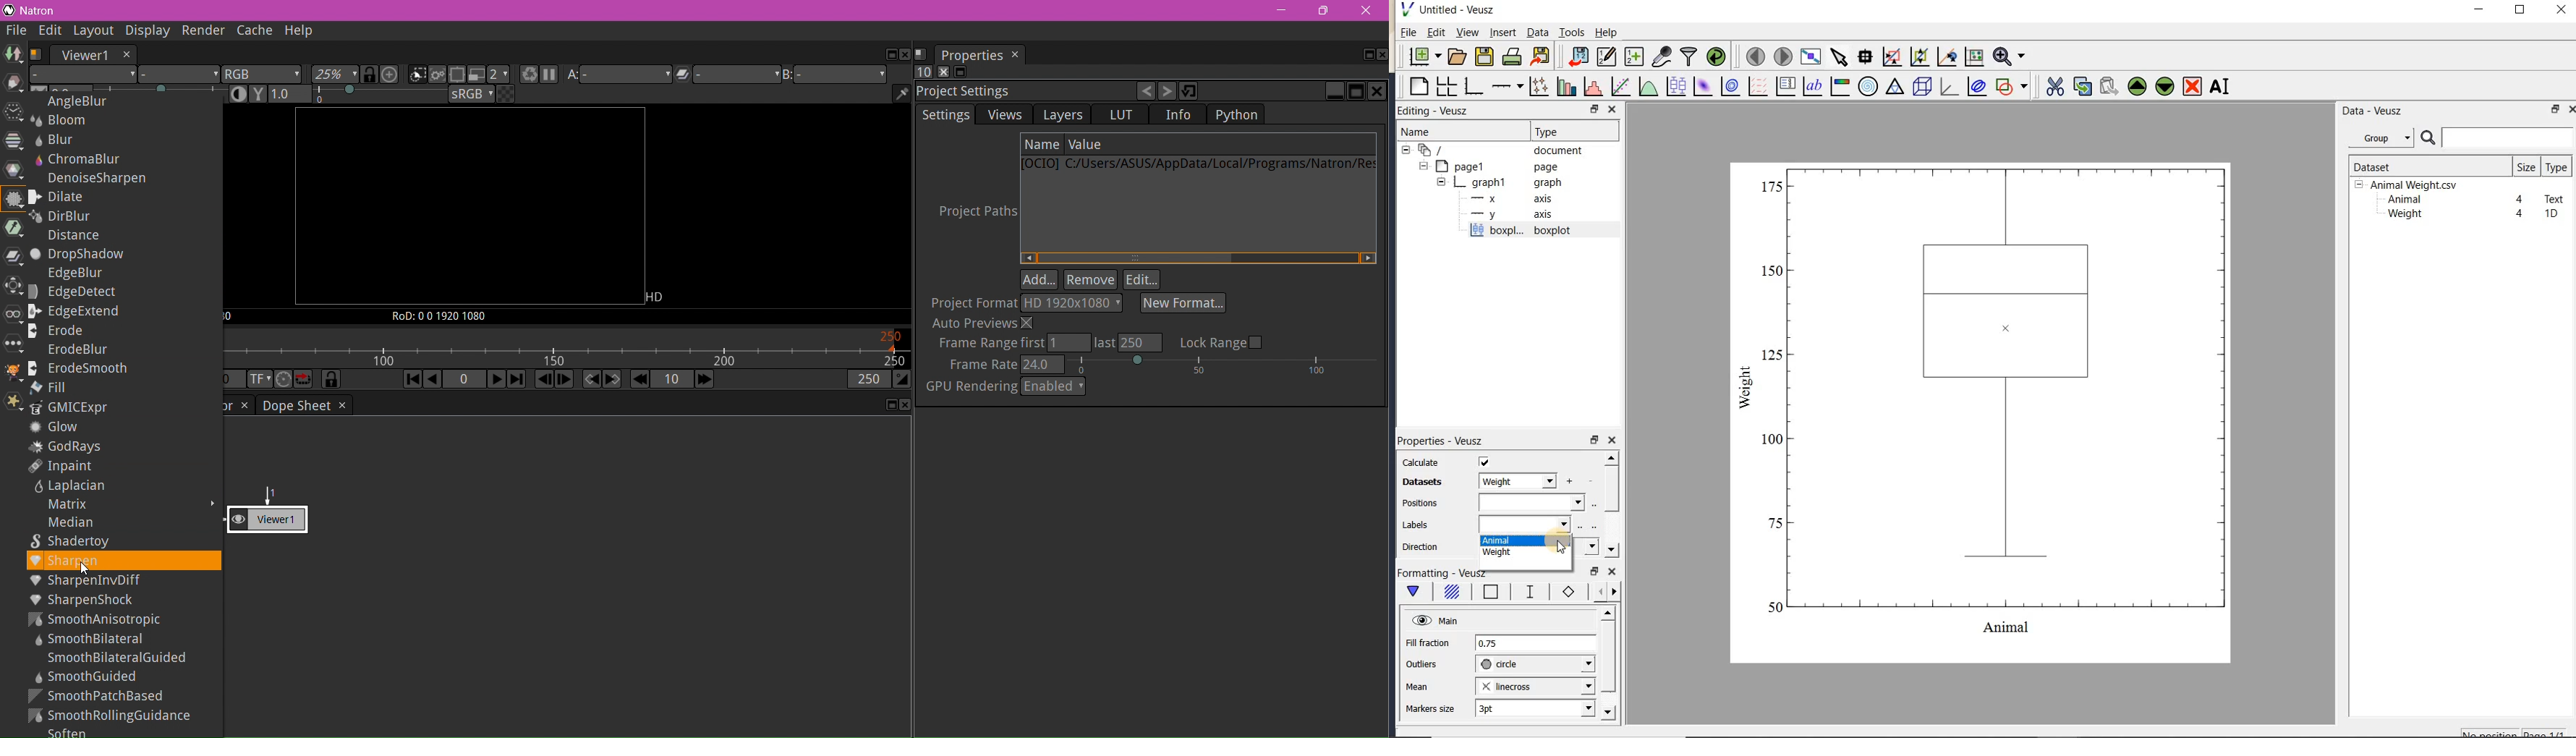 The width and height of the screenshot is (2576, 756). I want to click on move to the previous page, so click(1753, 55).